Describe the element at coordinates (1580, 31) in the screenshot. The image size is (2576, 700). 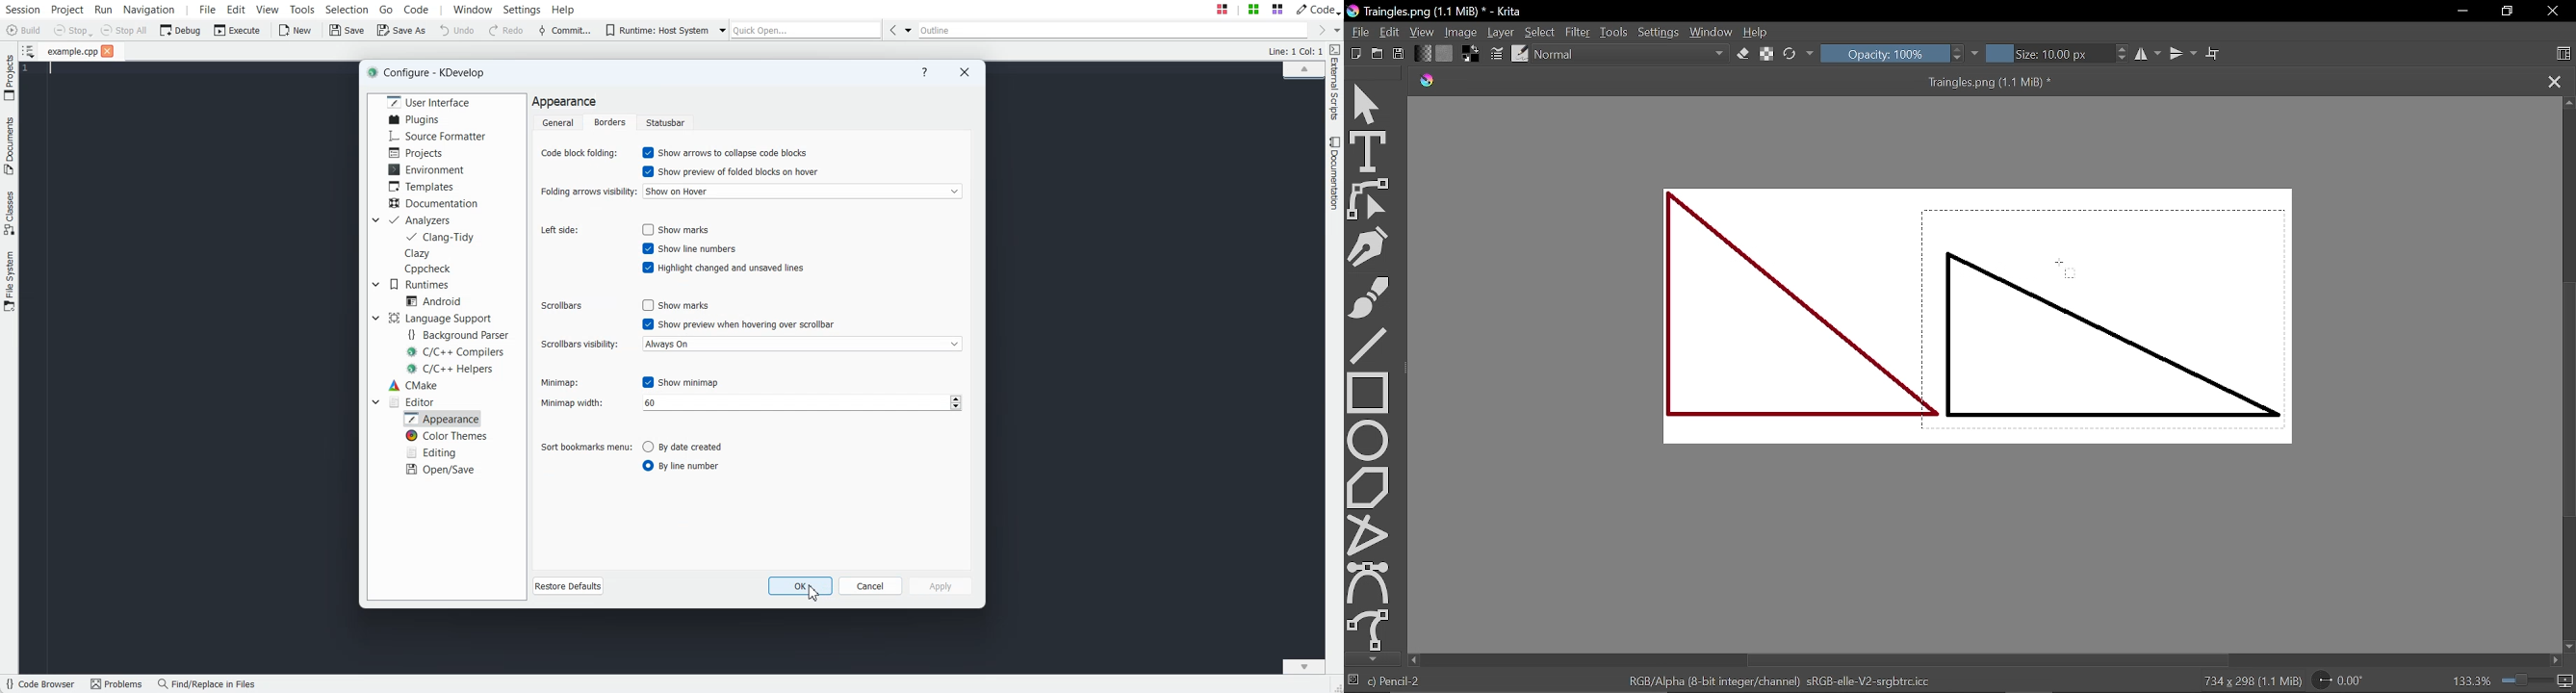
I see `Filter` at that location.